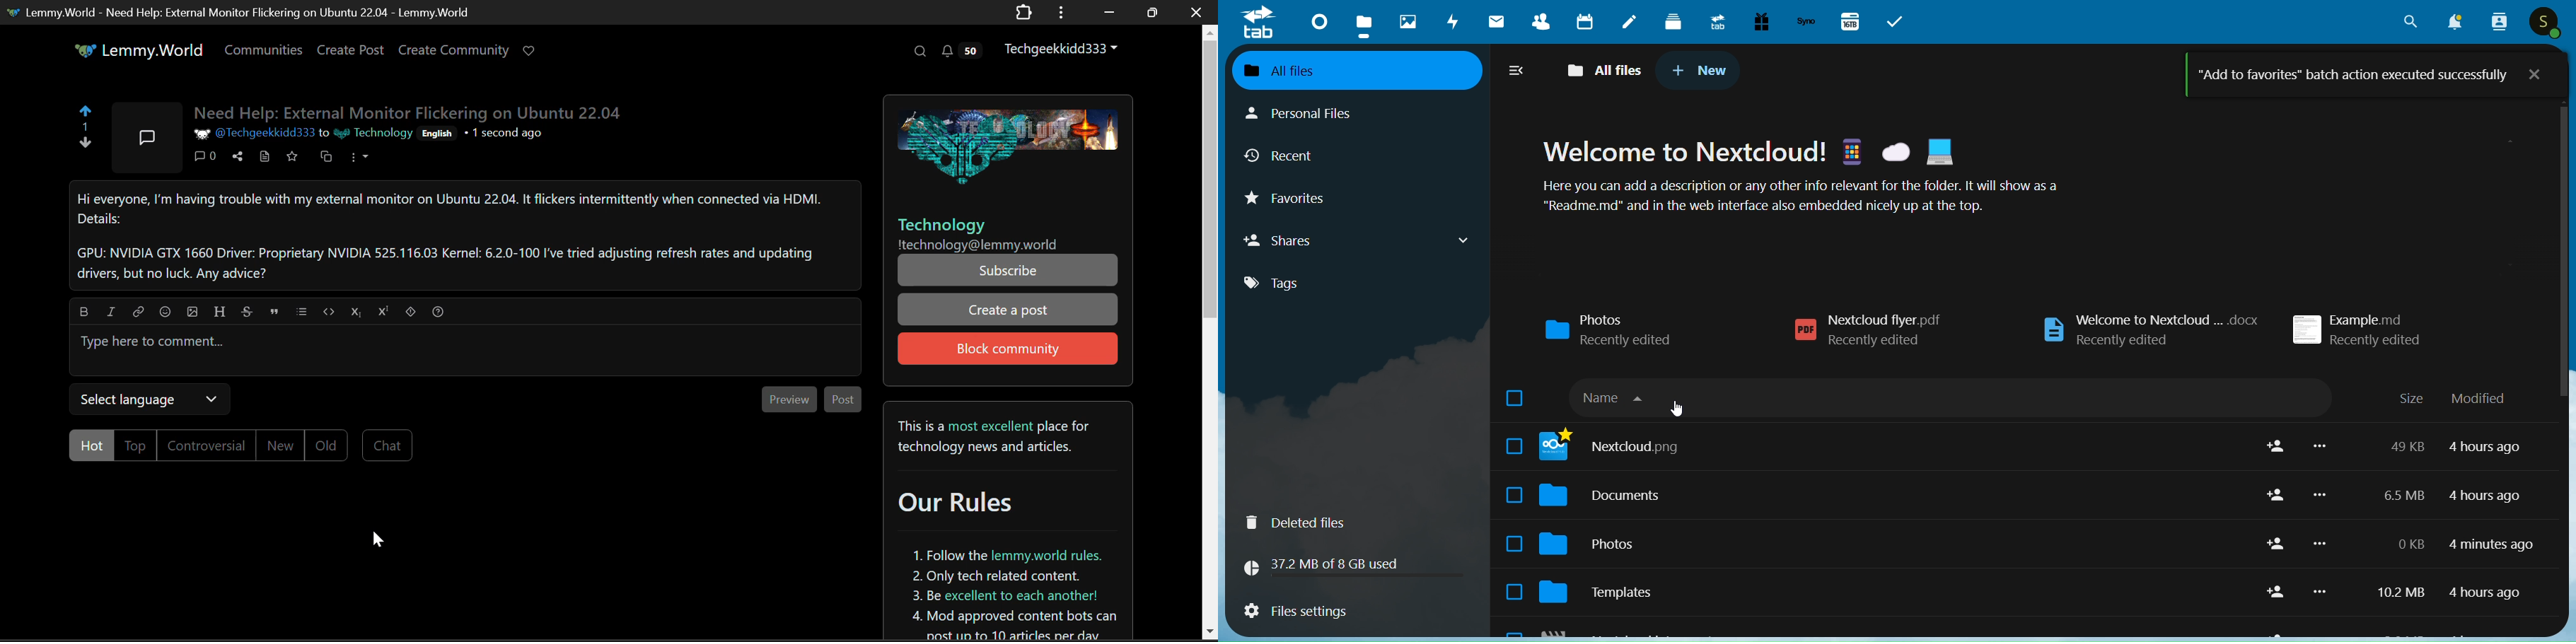 The width and height of the screenshot is (2576, 644). What do you see at coordinates (1893, 544) in the screenshot?
I see `Photos` at bounding box center [1893, 544].